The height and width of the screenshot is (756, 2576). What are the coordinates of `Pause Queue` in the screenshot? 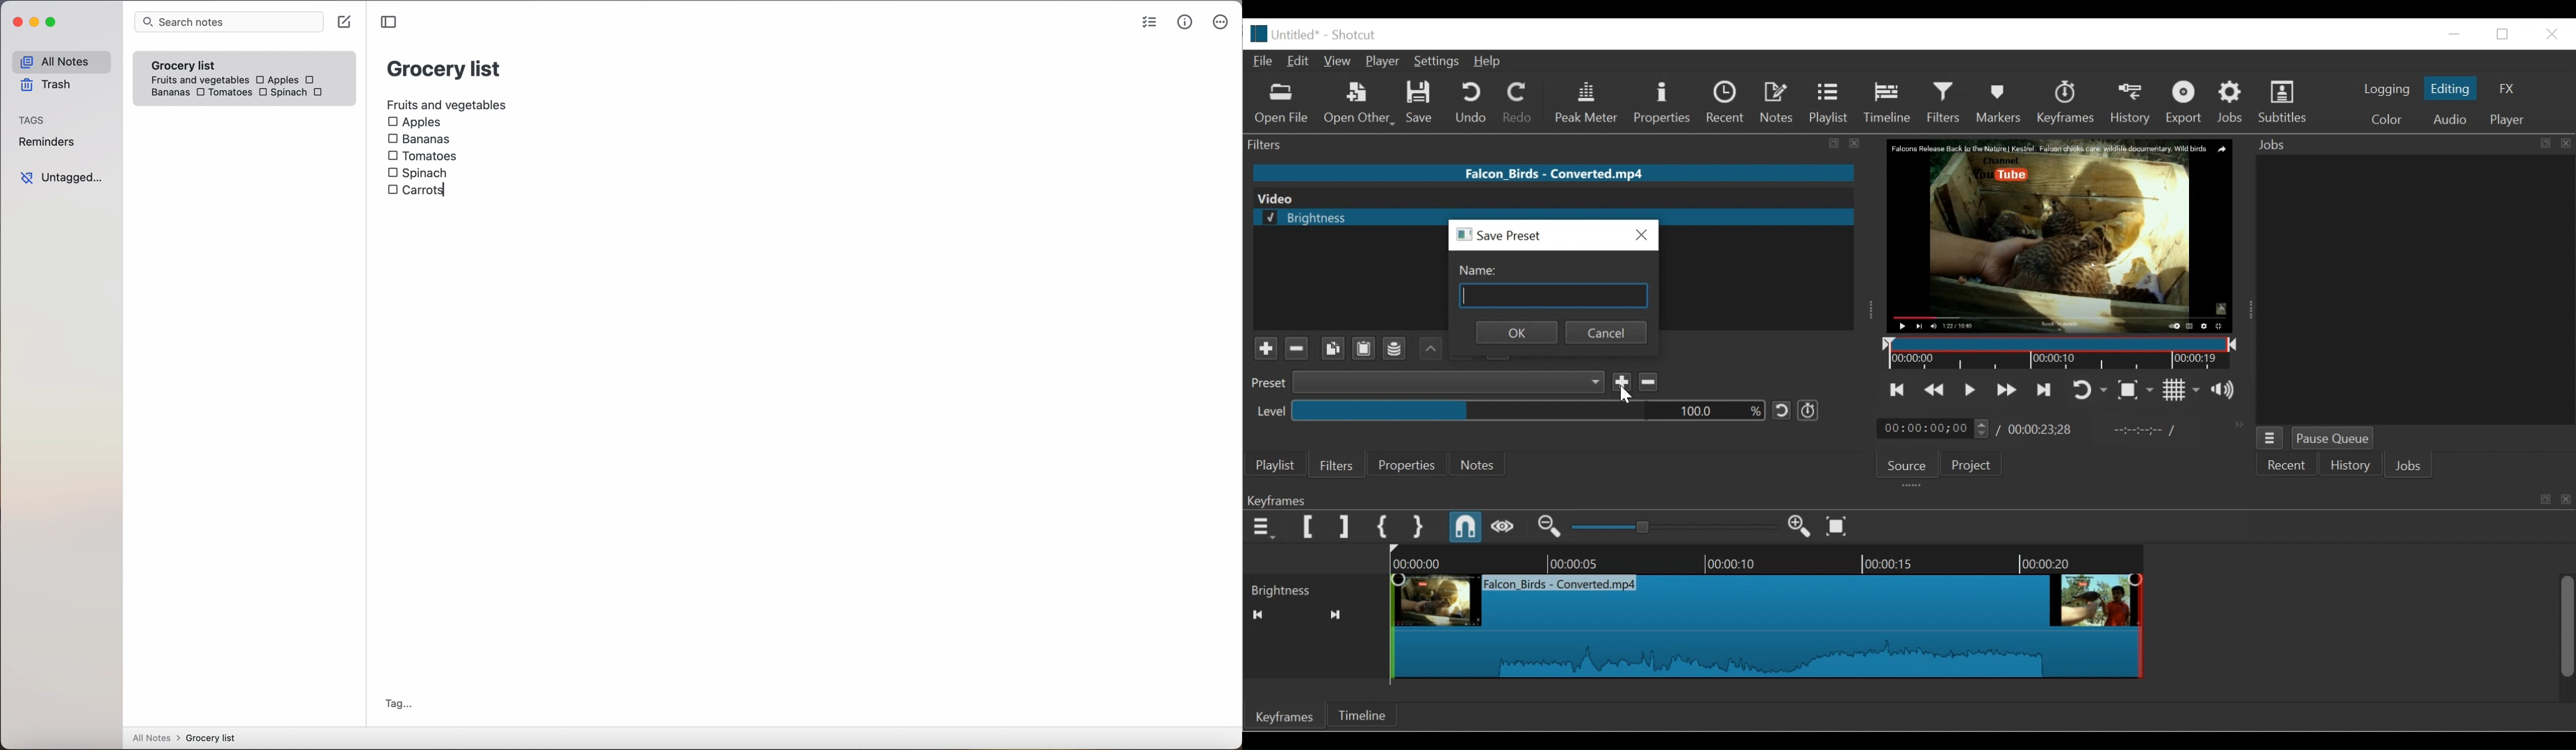 It's located at (2332, 439).